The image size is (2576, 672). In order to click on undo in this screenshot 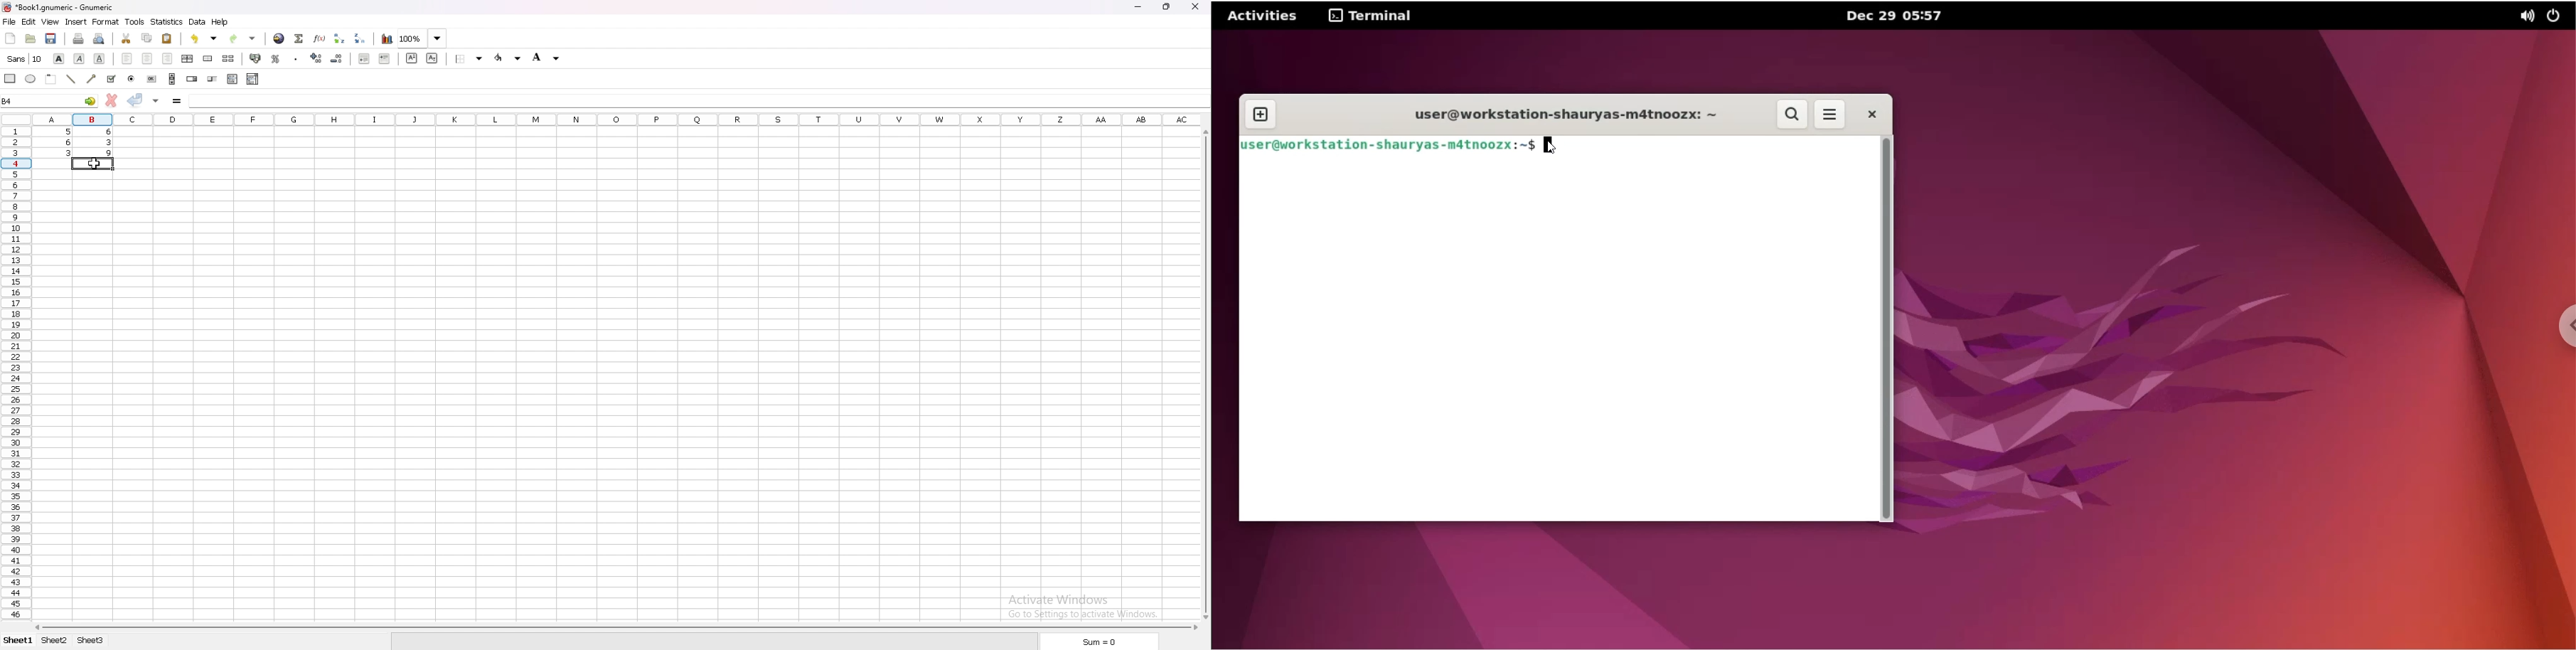, I will do `click(203, 39)`.